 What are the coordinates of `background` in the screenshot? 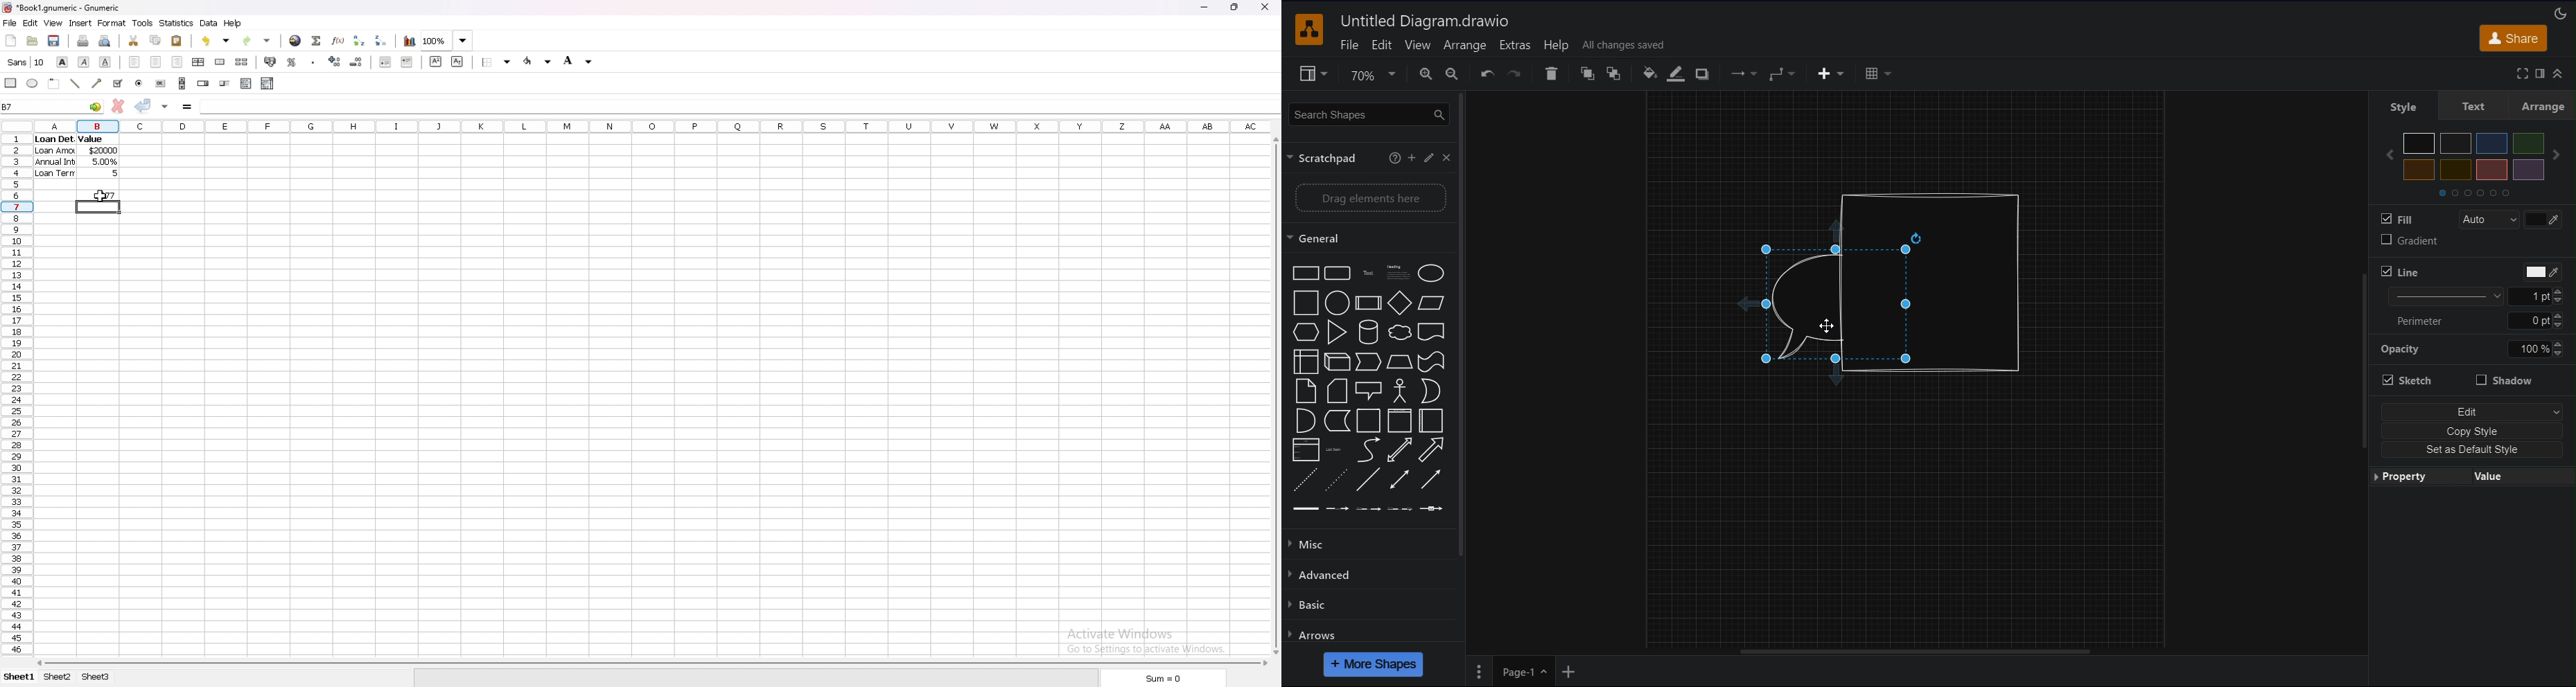 It's located at (578, 60).